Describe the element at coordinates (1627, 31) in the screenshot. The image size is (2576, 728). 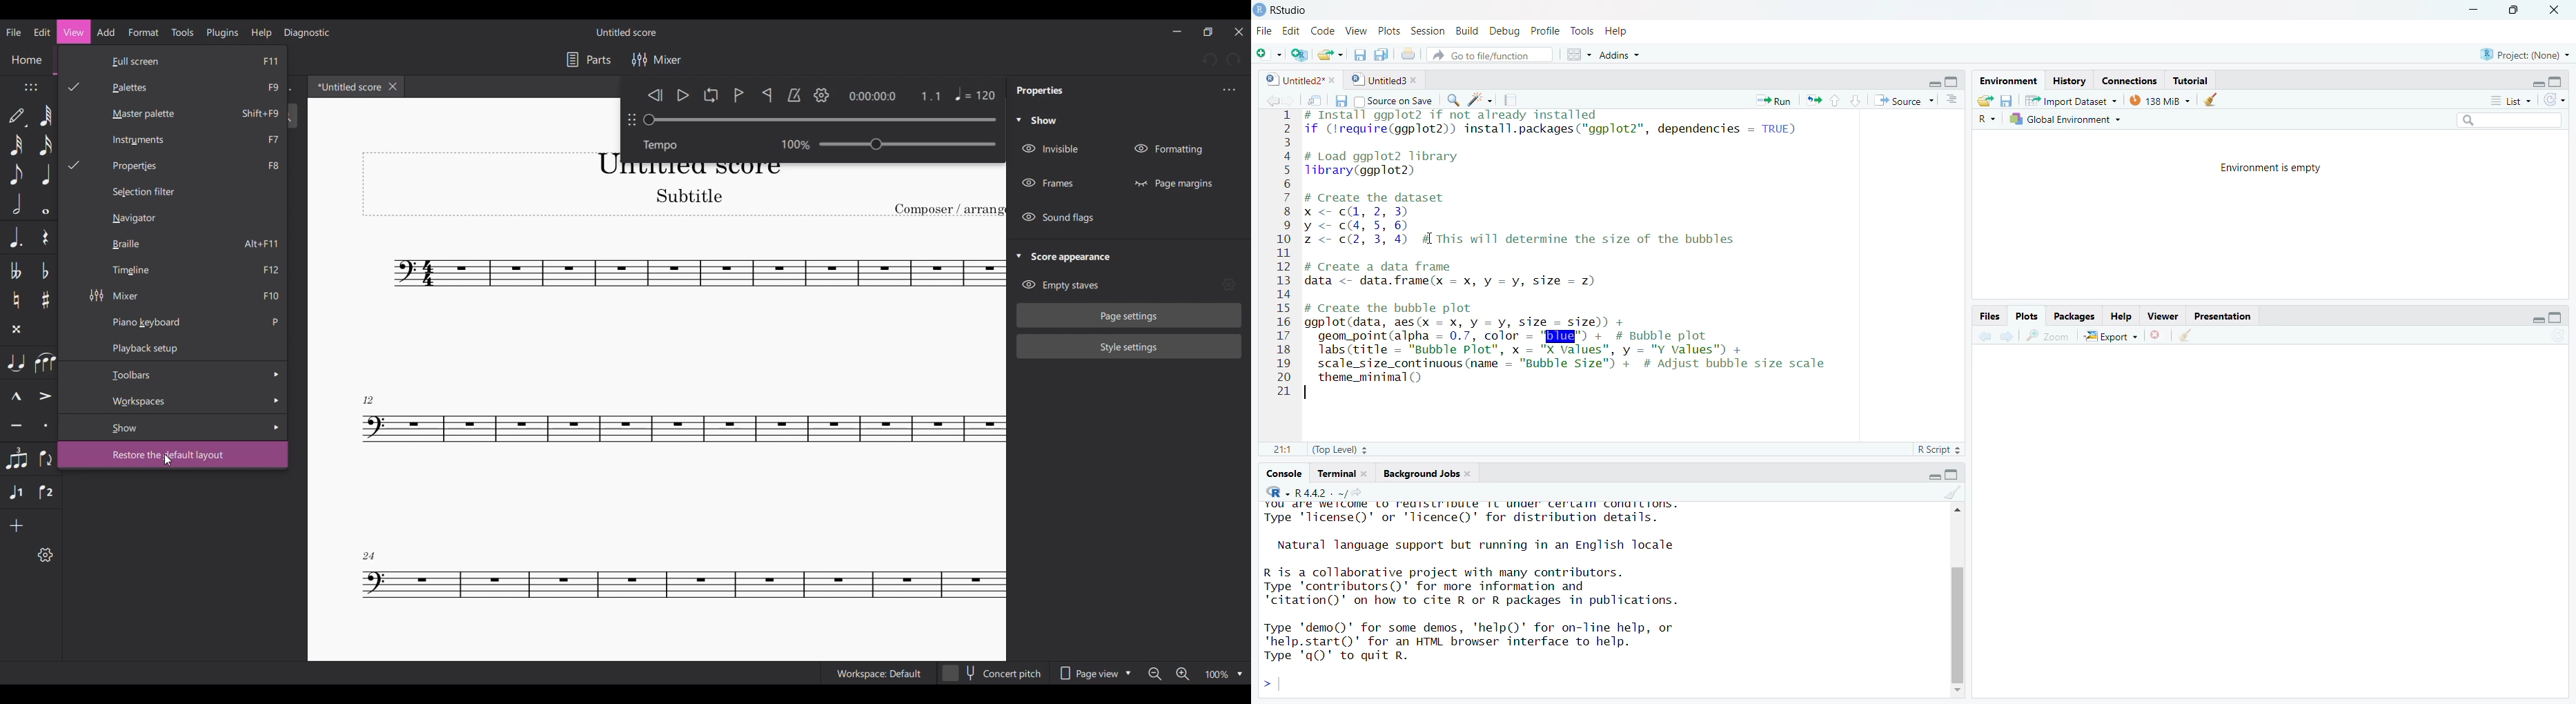
I see `Help` at that location.